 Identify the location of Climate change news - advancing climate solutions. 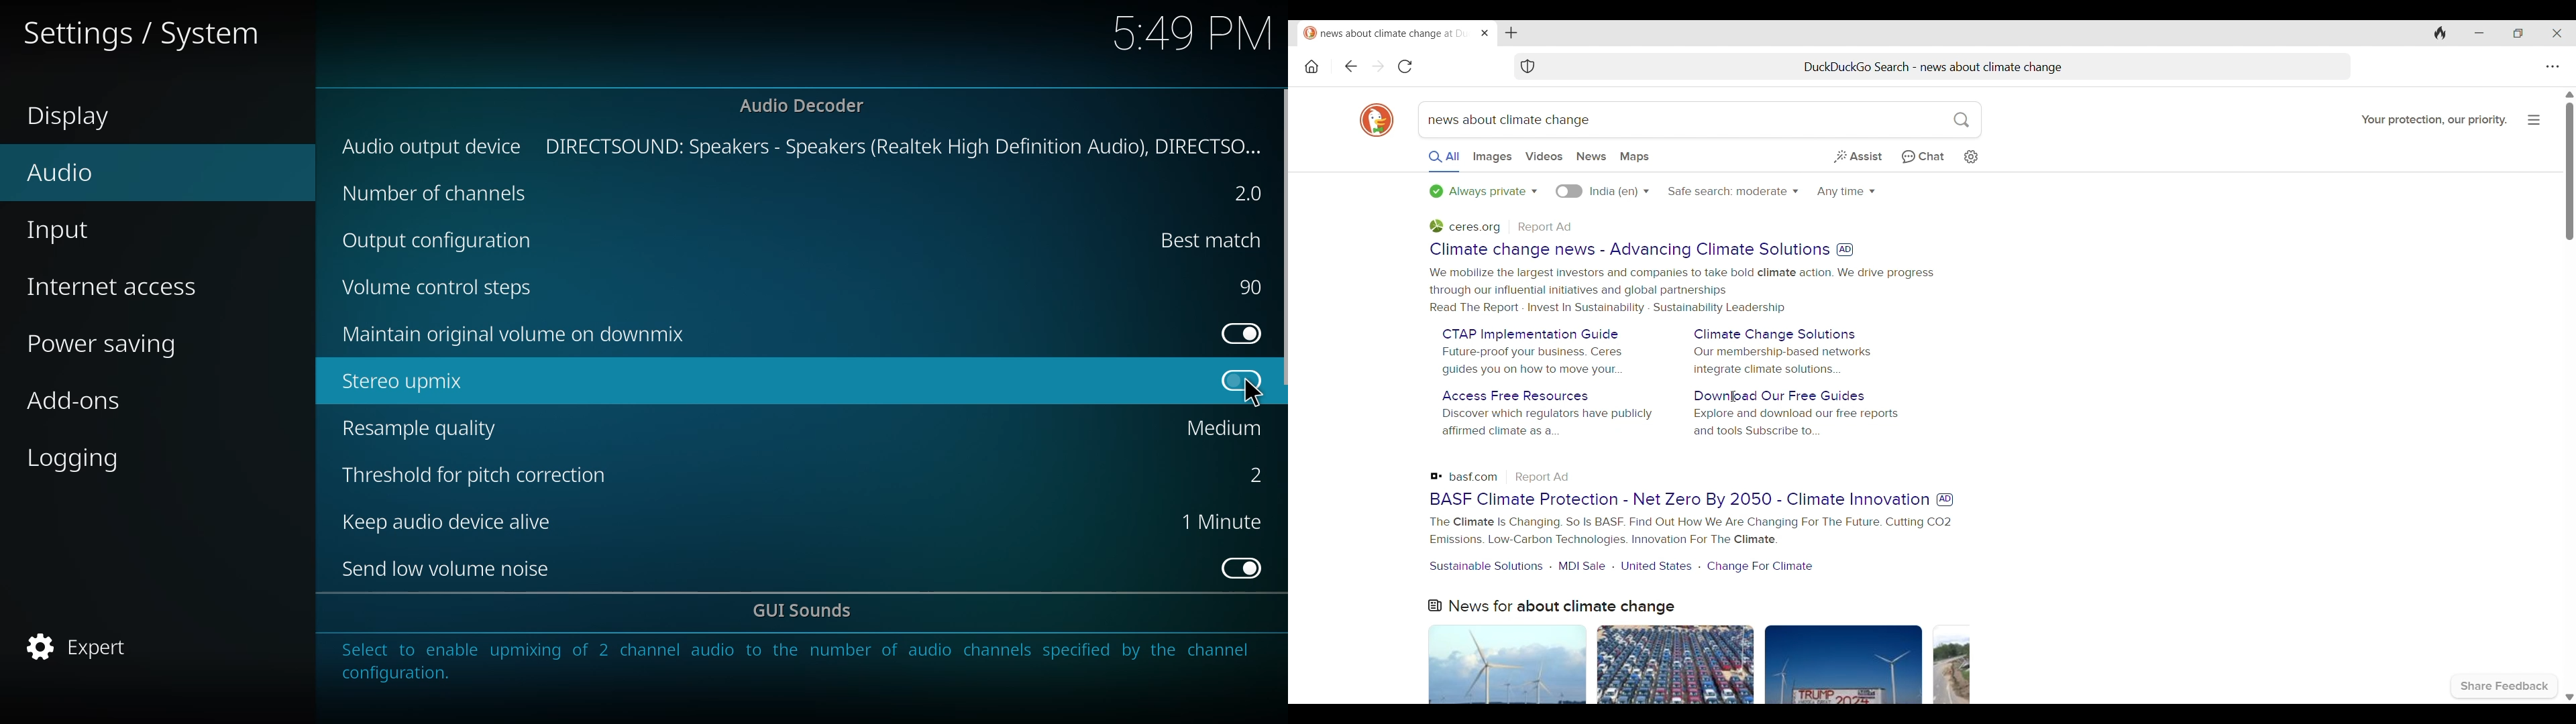
(1627, 249).